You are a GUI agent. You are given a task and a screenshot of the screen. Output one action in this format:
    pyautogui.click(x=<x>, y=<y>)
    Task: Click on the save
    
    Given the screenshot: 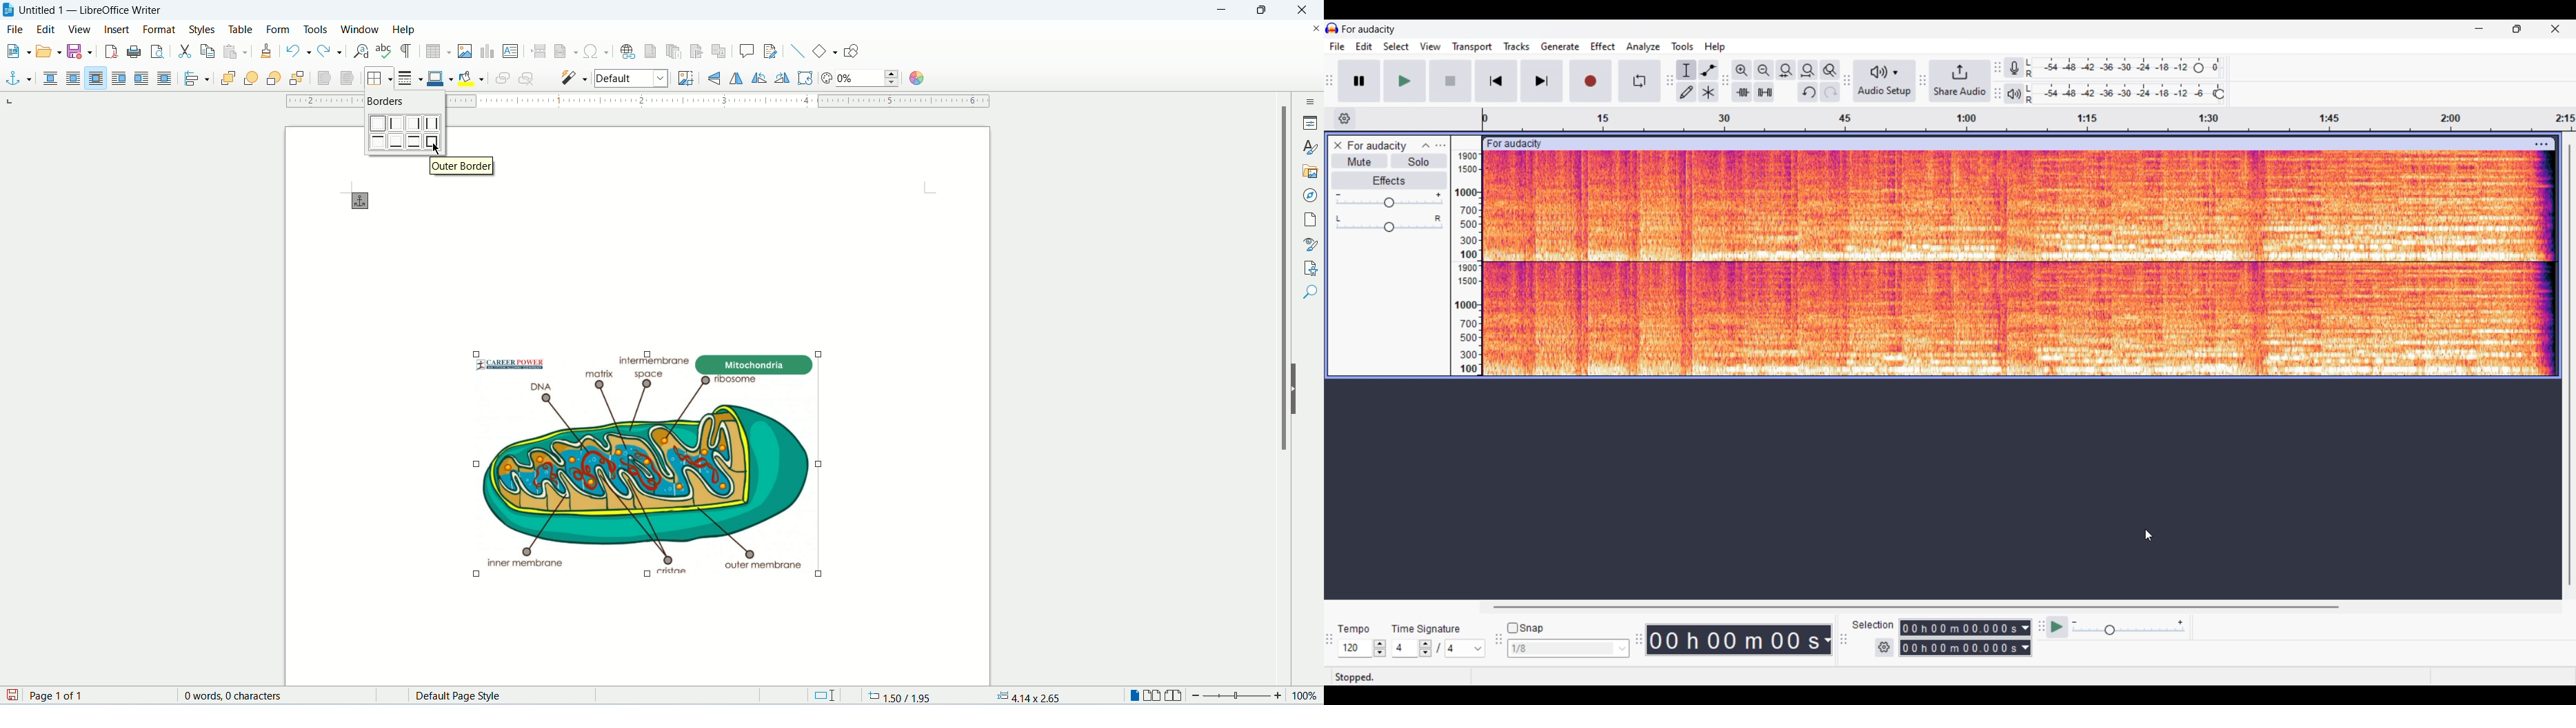 What is the action you would take?
    pyautogui.click(x=79, y=52)
    